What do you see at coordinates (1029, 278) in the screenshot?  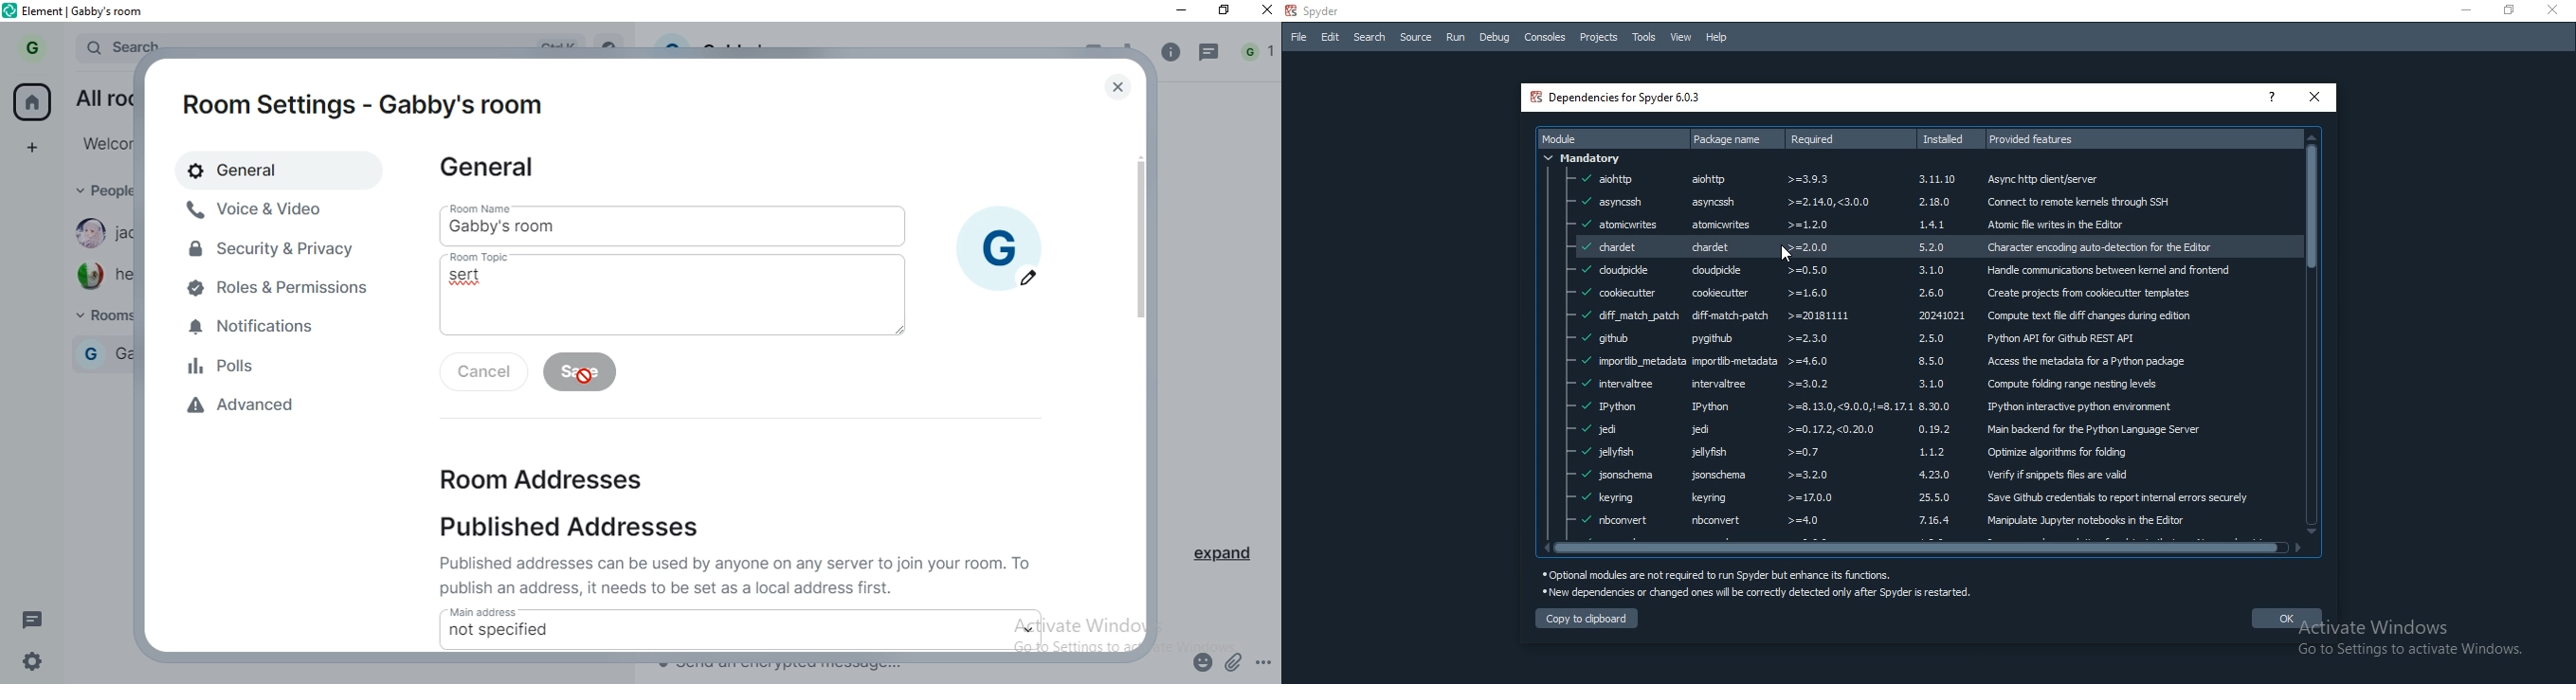 I see `edit` at bounding box center [1029, 278].